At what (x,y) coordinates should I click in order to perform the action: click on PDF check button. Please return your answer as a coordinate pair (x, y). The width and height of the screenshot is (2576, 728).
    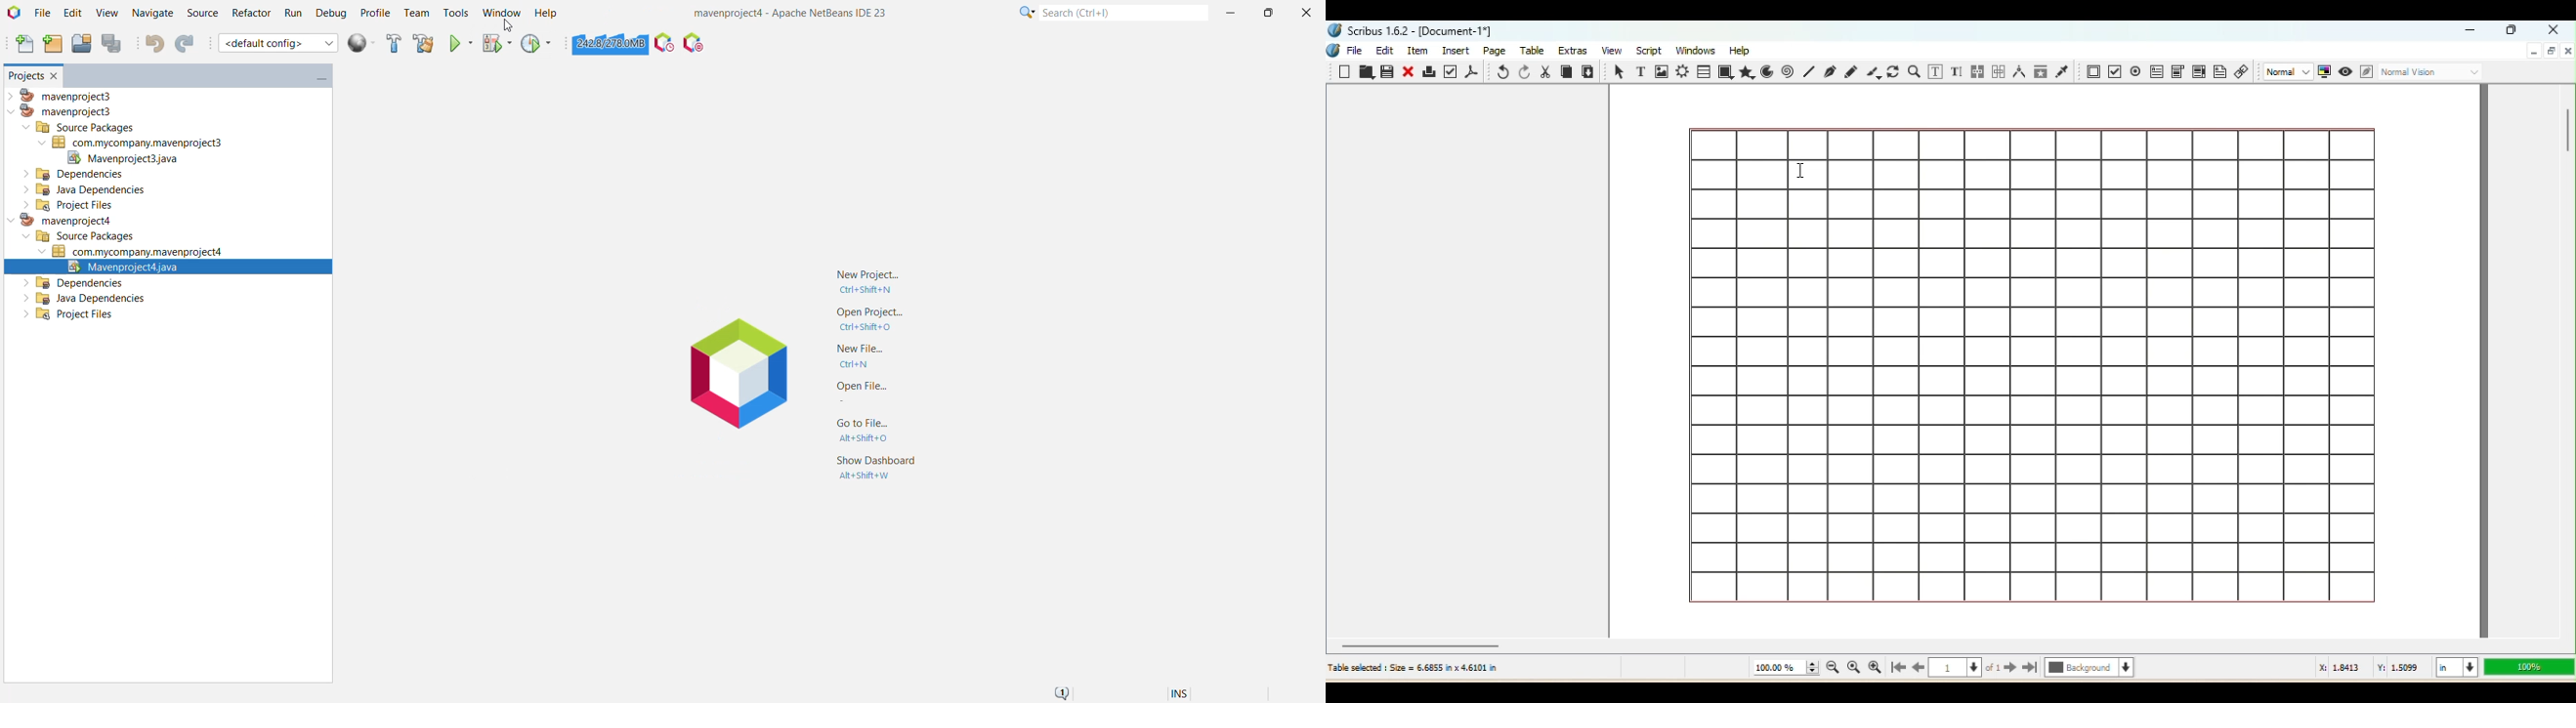
    Looking at the image, I should click on (2135, 70).